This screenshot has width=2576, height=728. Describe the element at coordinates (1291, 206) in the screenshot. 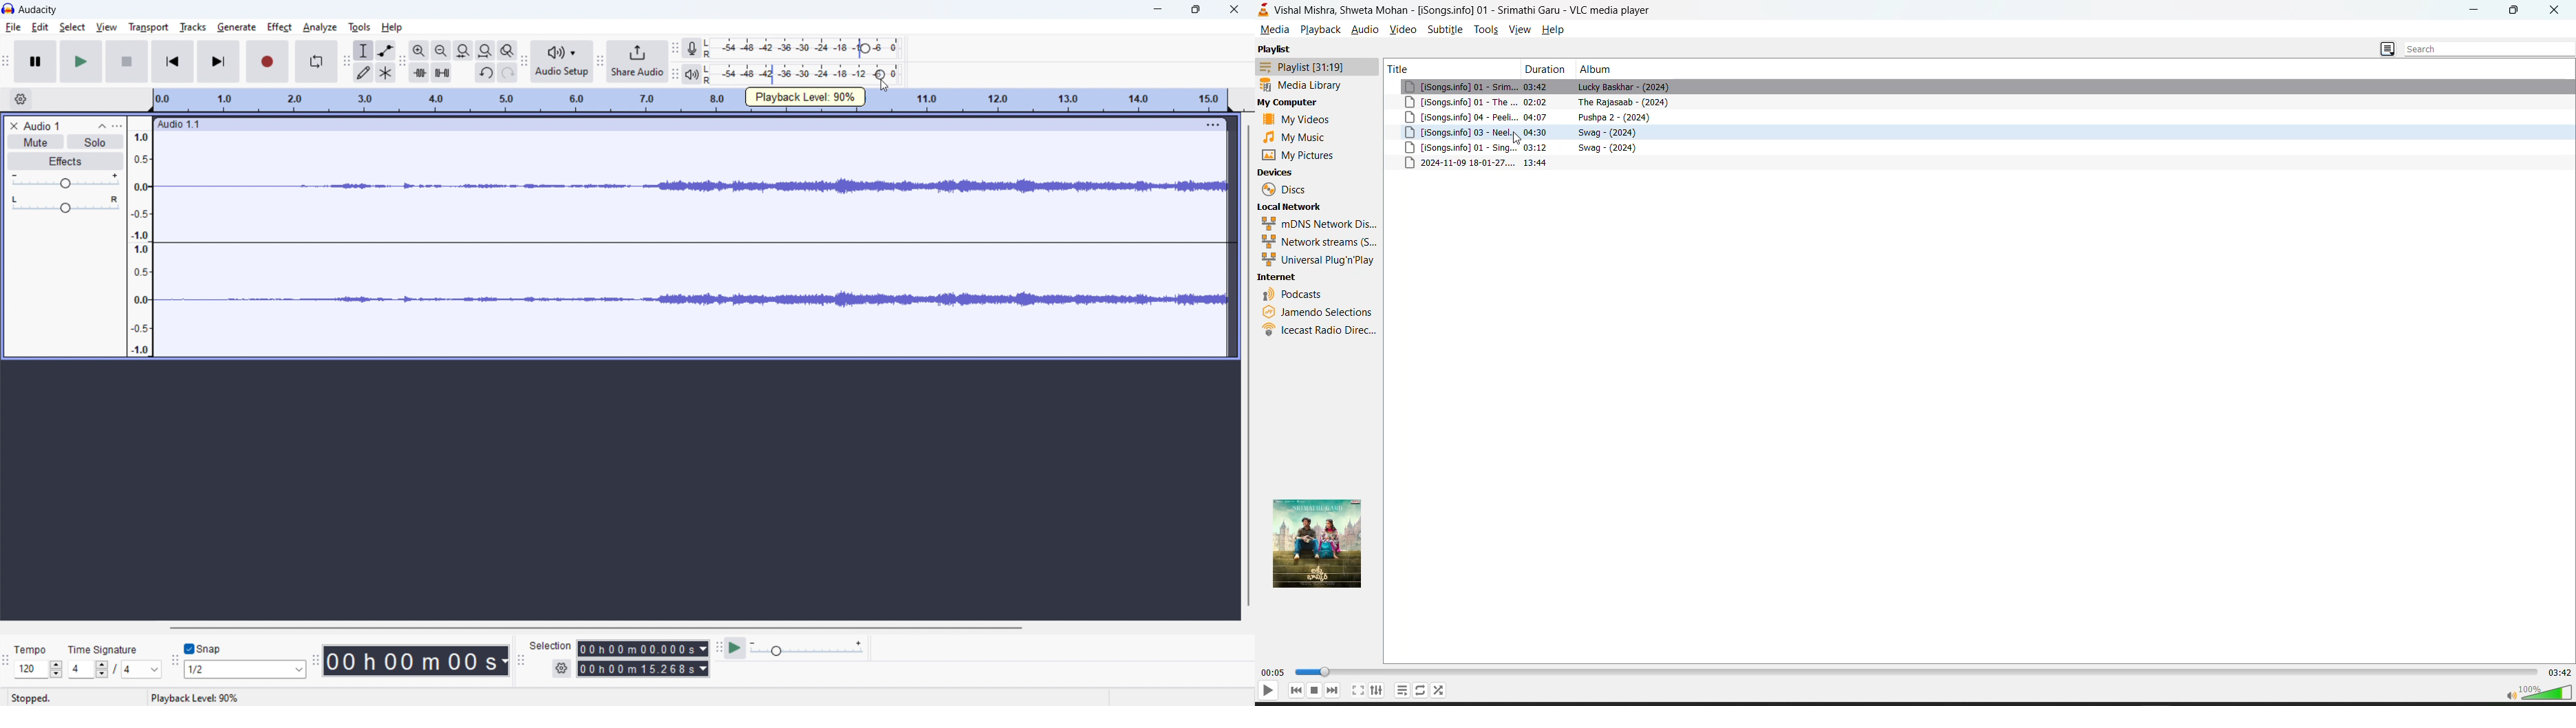

I see `local network` at that location.